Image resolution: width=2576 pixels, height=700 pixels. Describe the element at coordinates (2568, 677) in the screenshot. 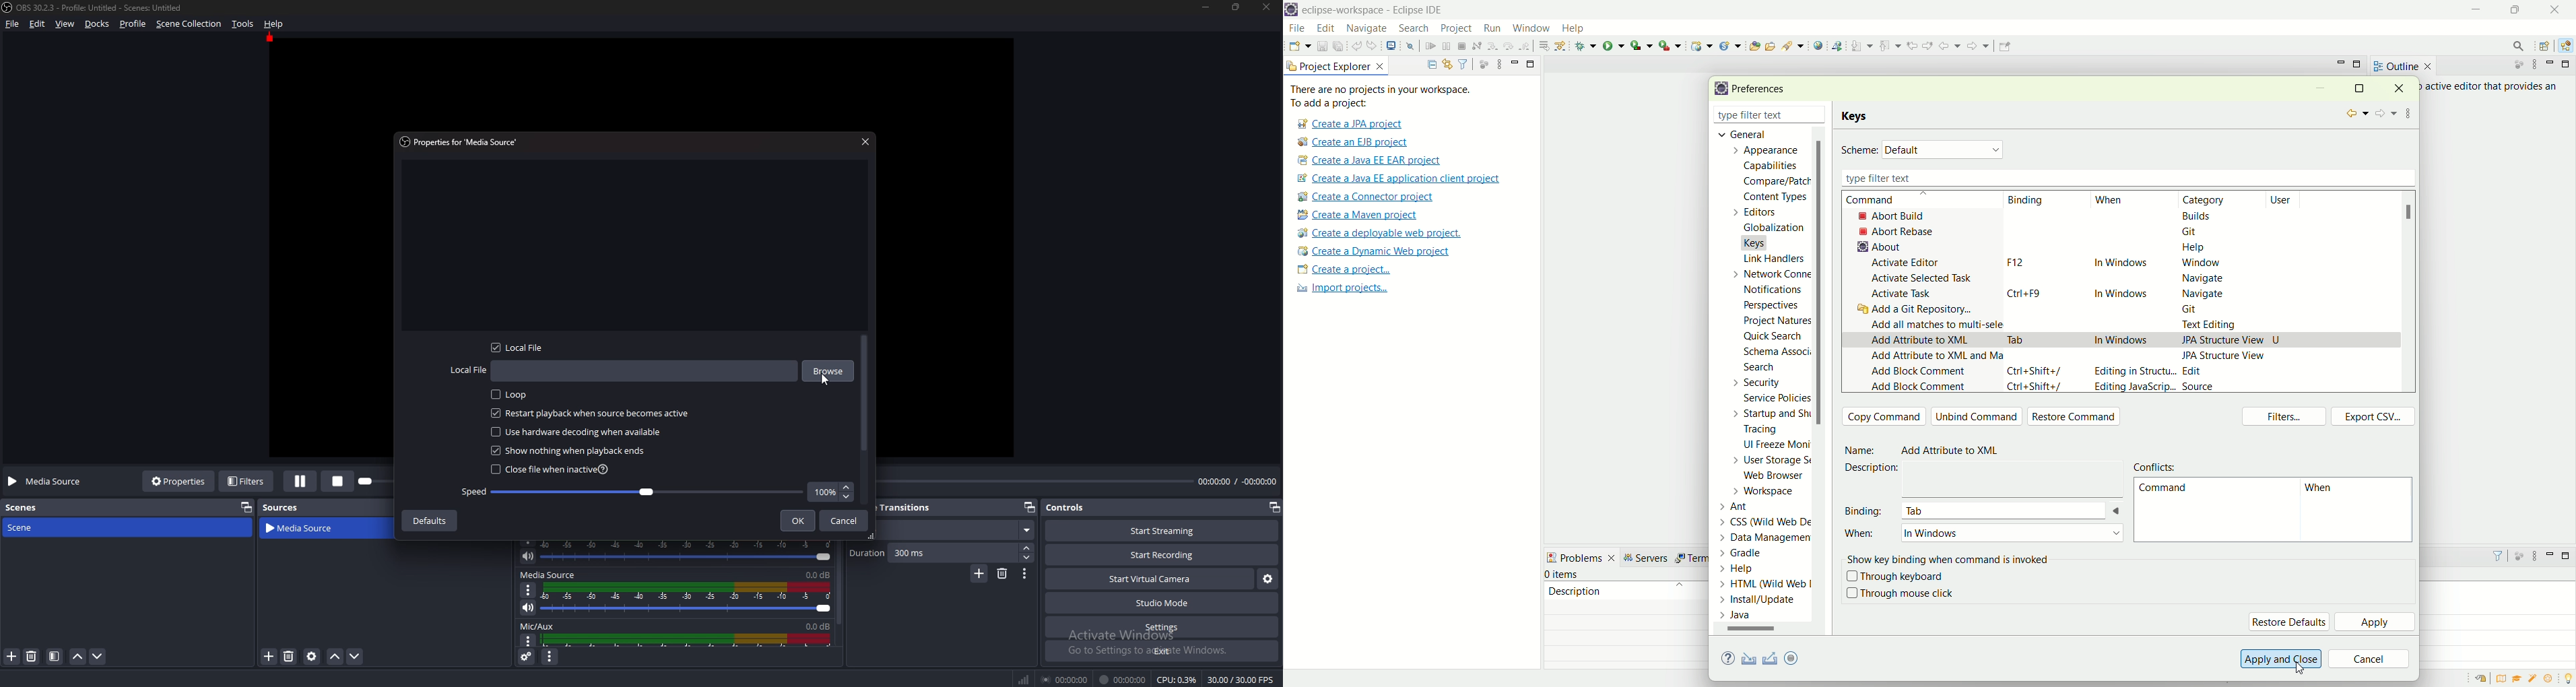

I see `tip of the day` at that location.